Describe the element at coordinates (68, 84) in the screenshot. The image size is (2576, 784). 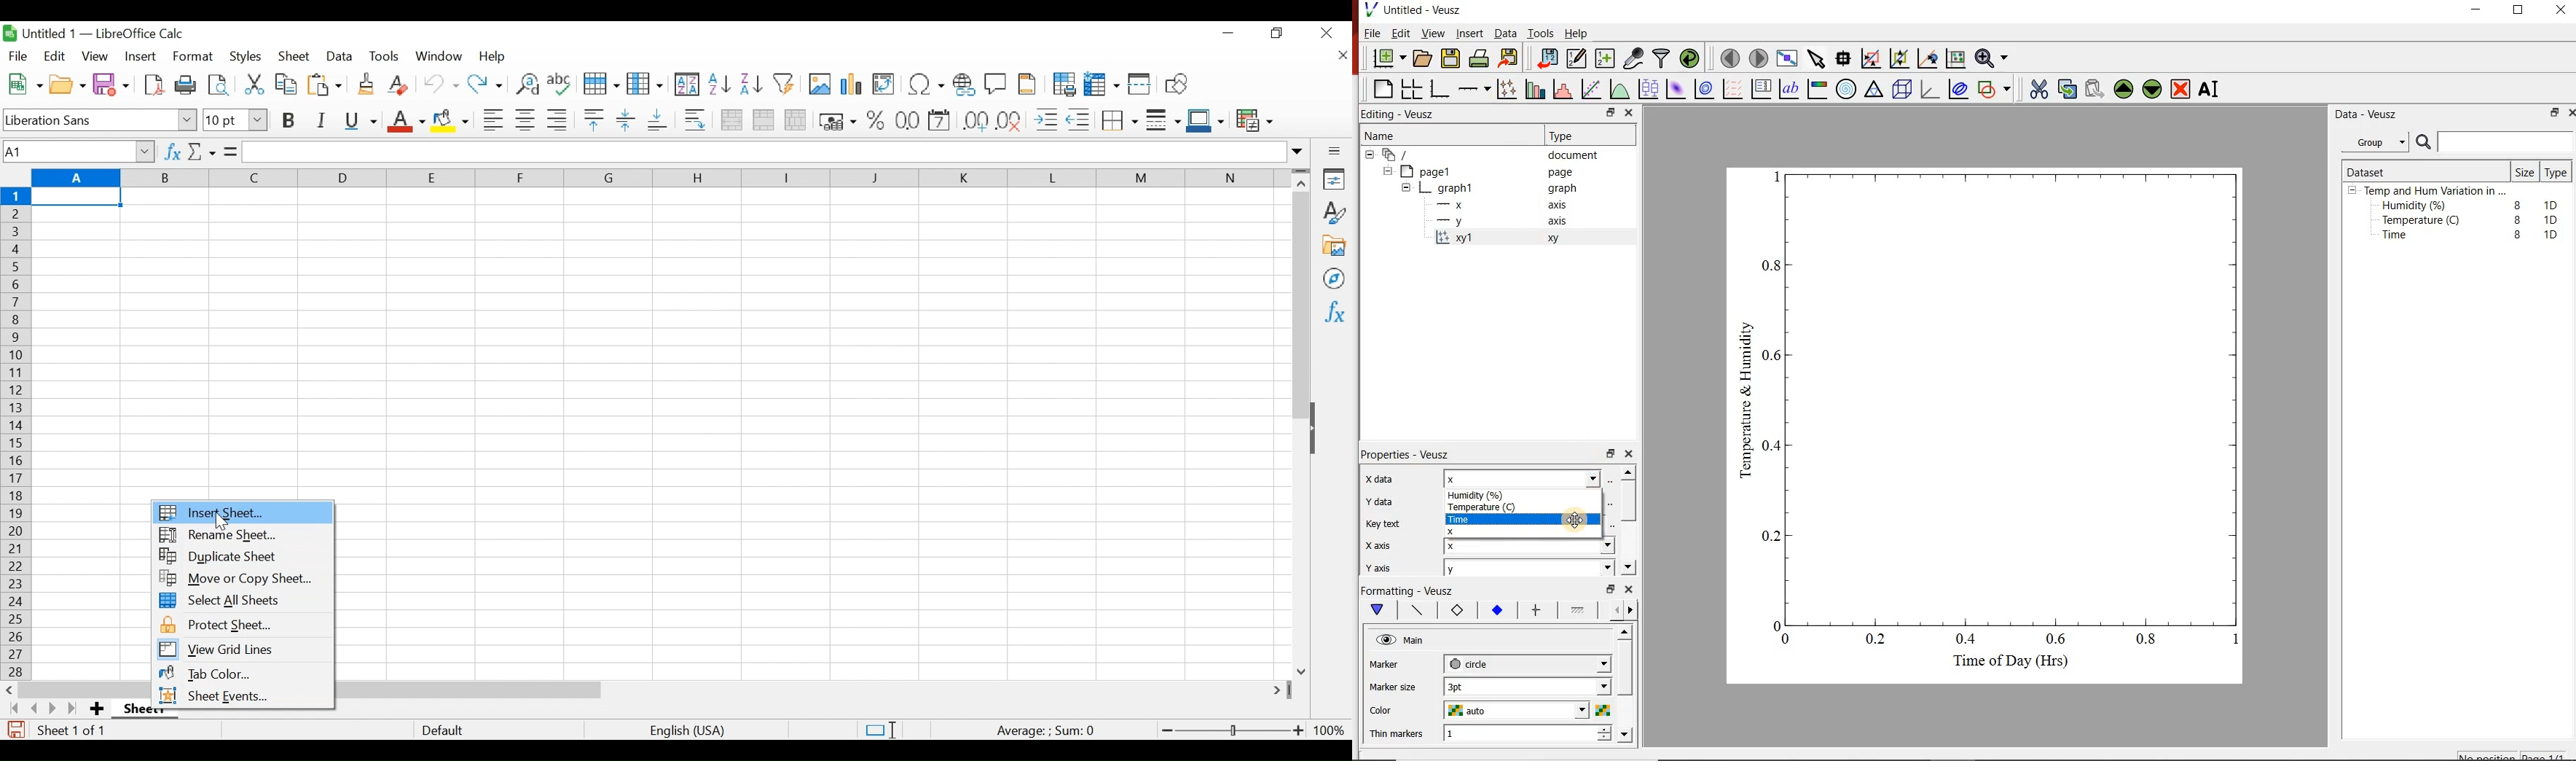
I see `Open` at that location.